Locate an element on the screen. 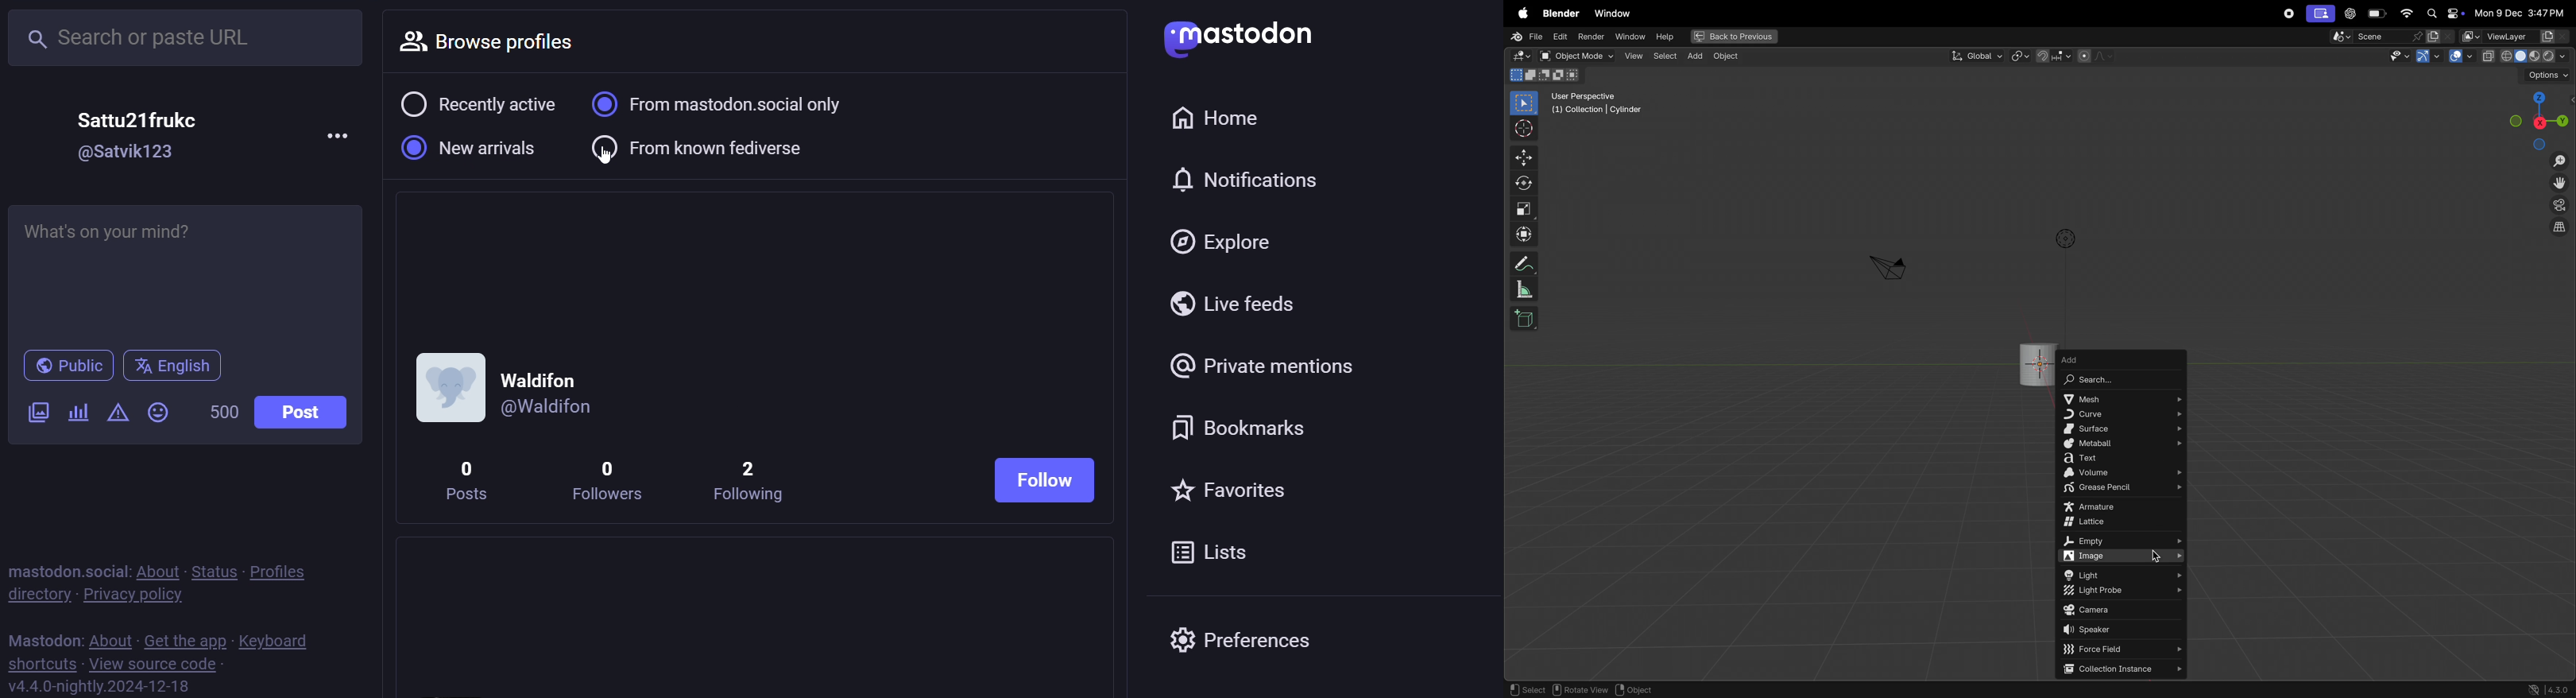  emoji is located at coordinates (157, 413).